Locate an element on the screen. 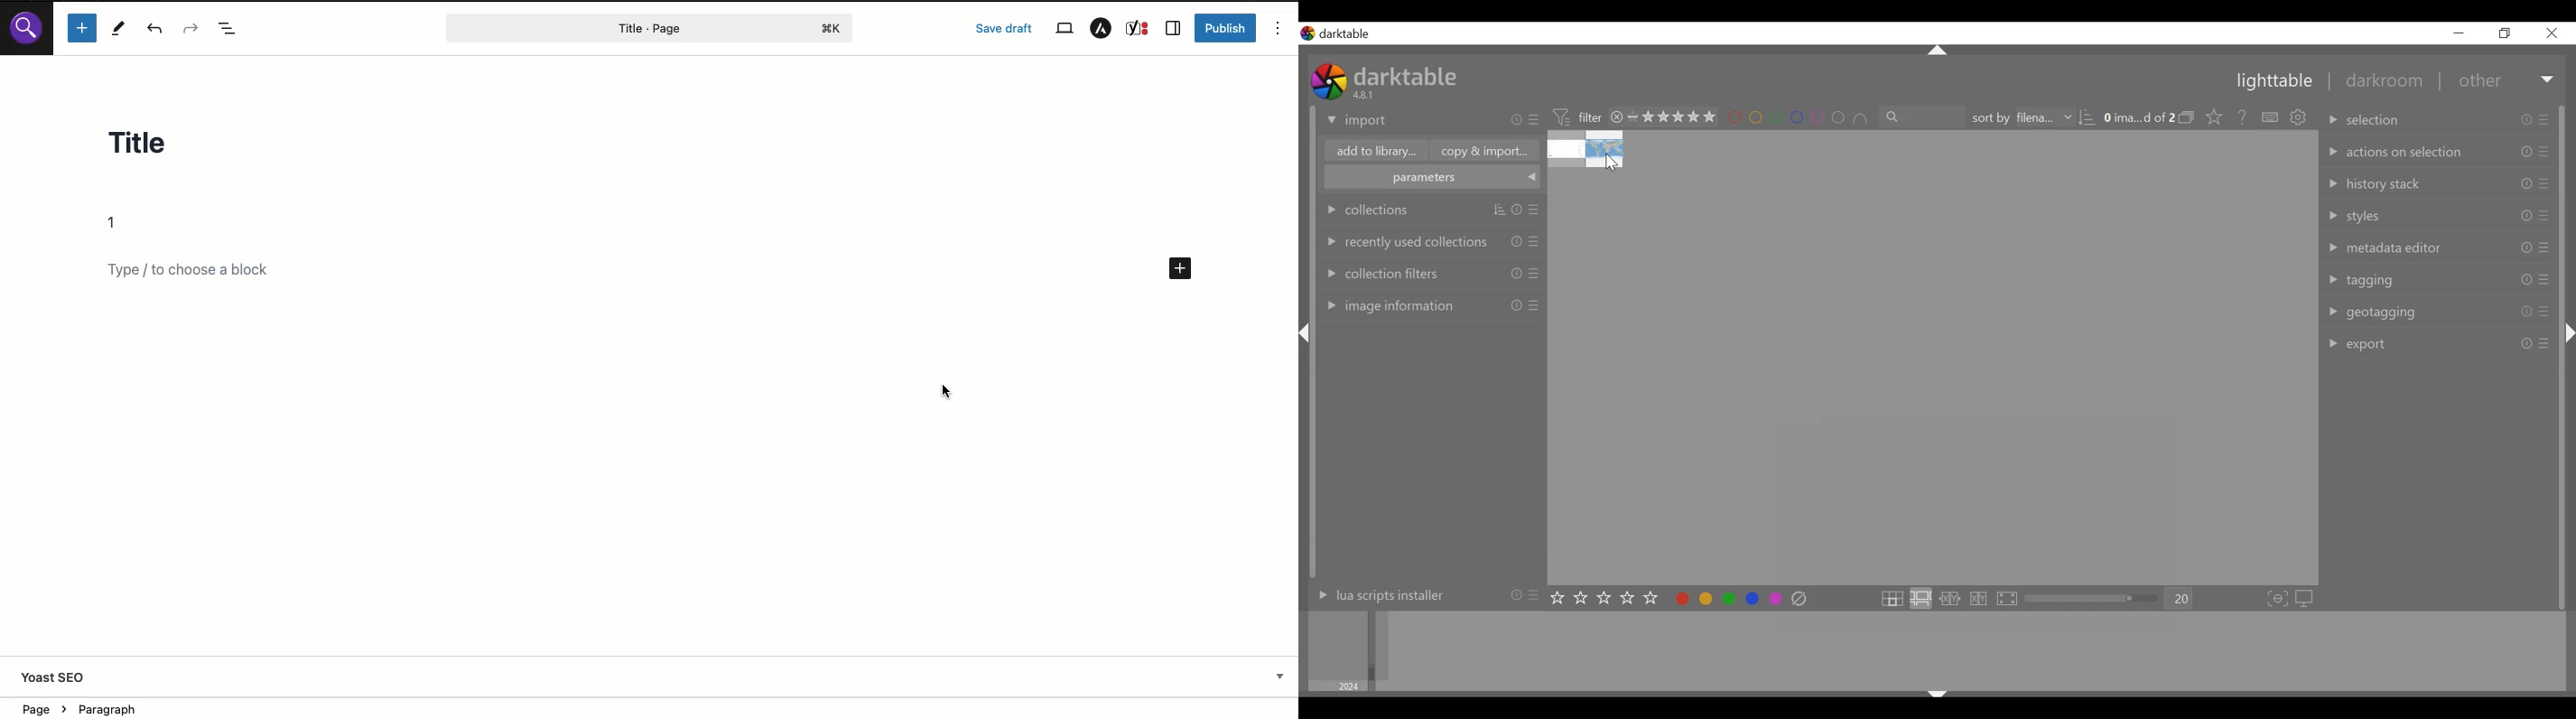  Redo is located at coordinates (190, 27).